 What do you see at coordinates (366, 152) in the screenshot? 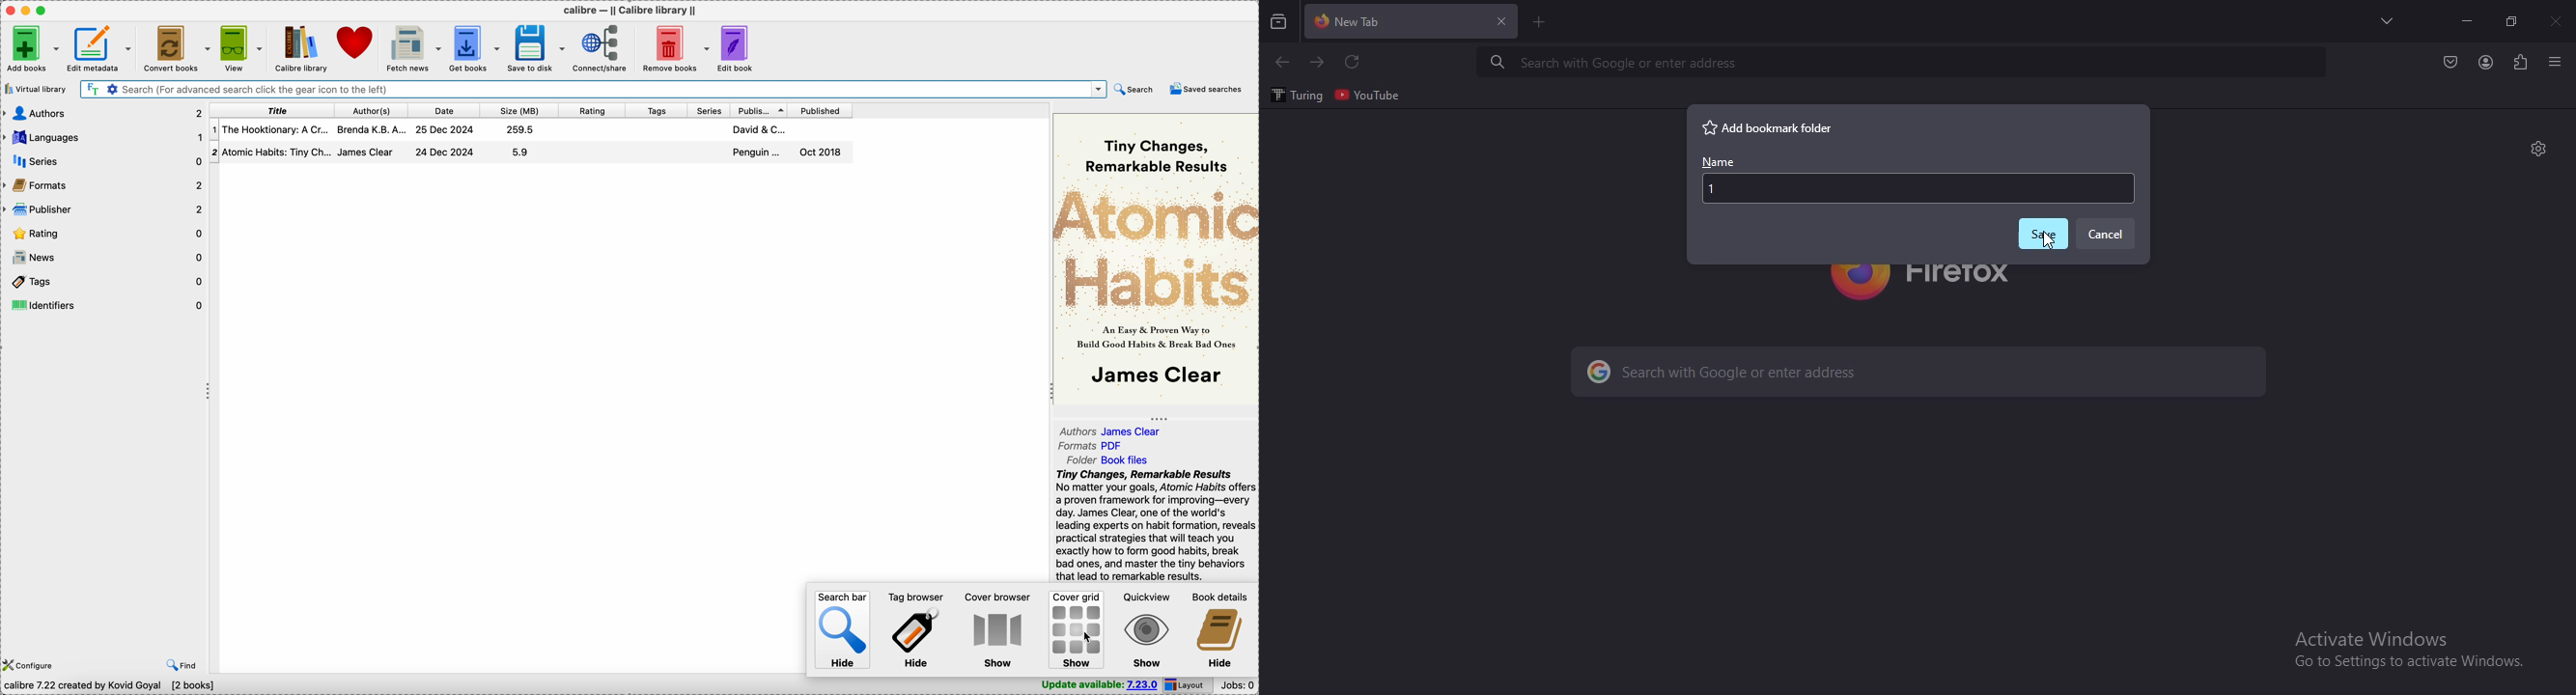
I see `james clear` at bounding box center [366, 152].